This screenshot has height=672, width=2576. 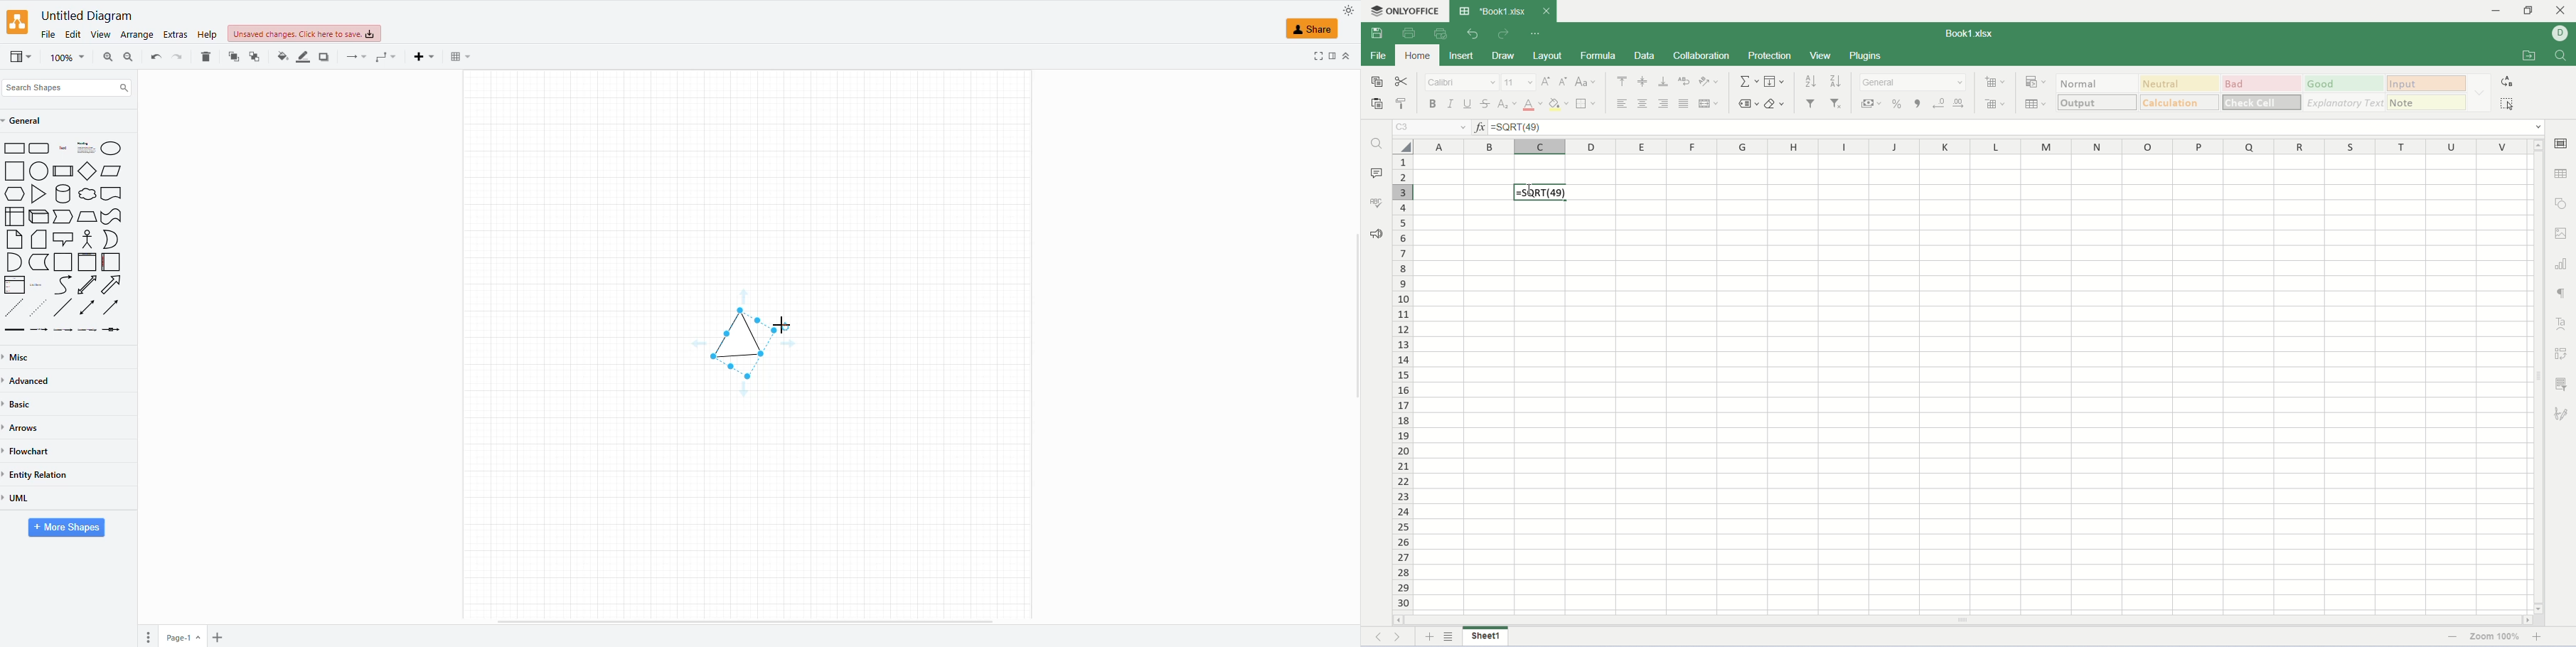 I want to click on remove cell, so click(x=1998, y=103).